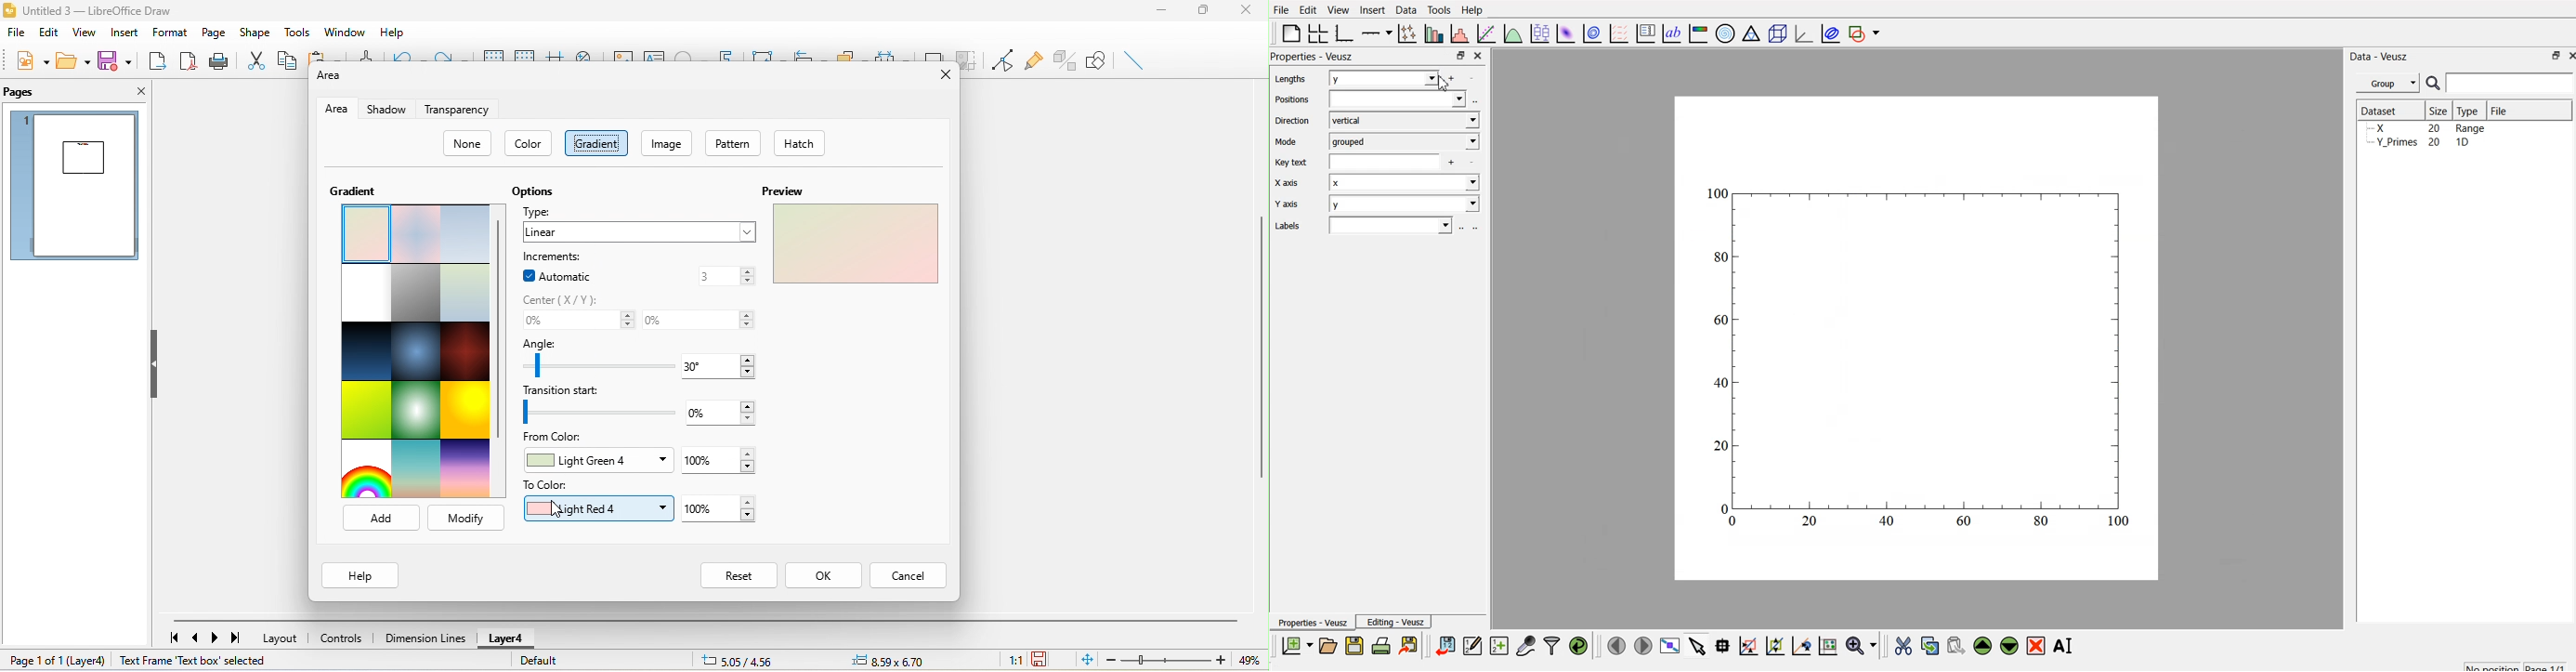 This screenshot has width=2576, height=672. I want to click on close, so click(136, 94).